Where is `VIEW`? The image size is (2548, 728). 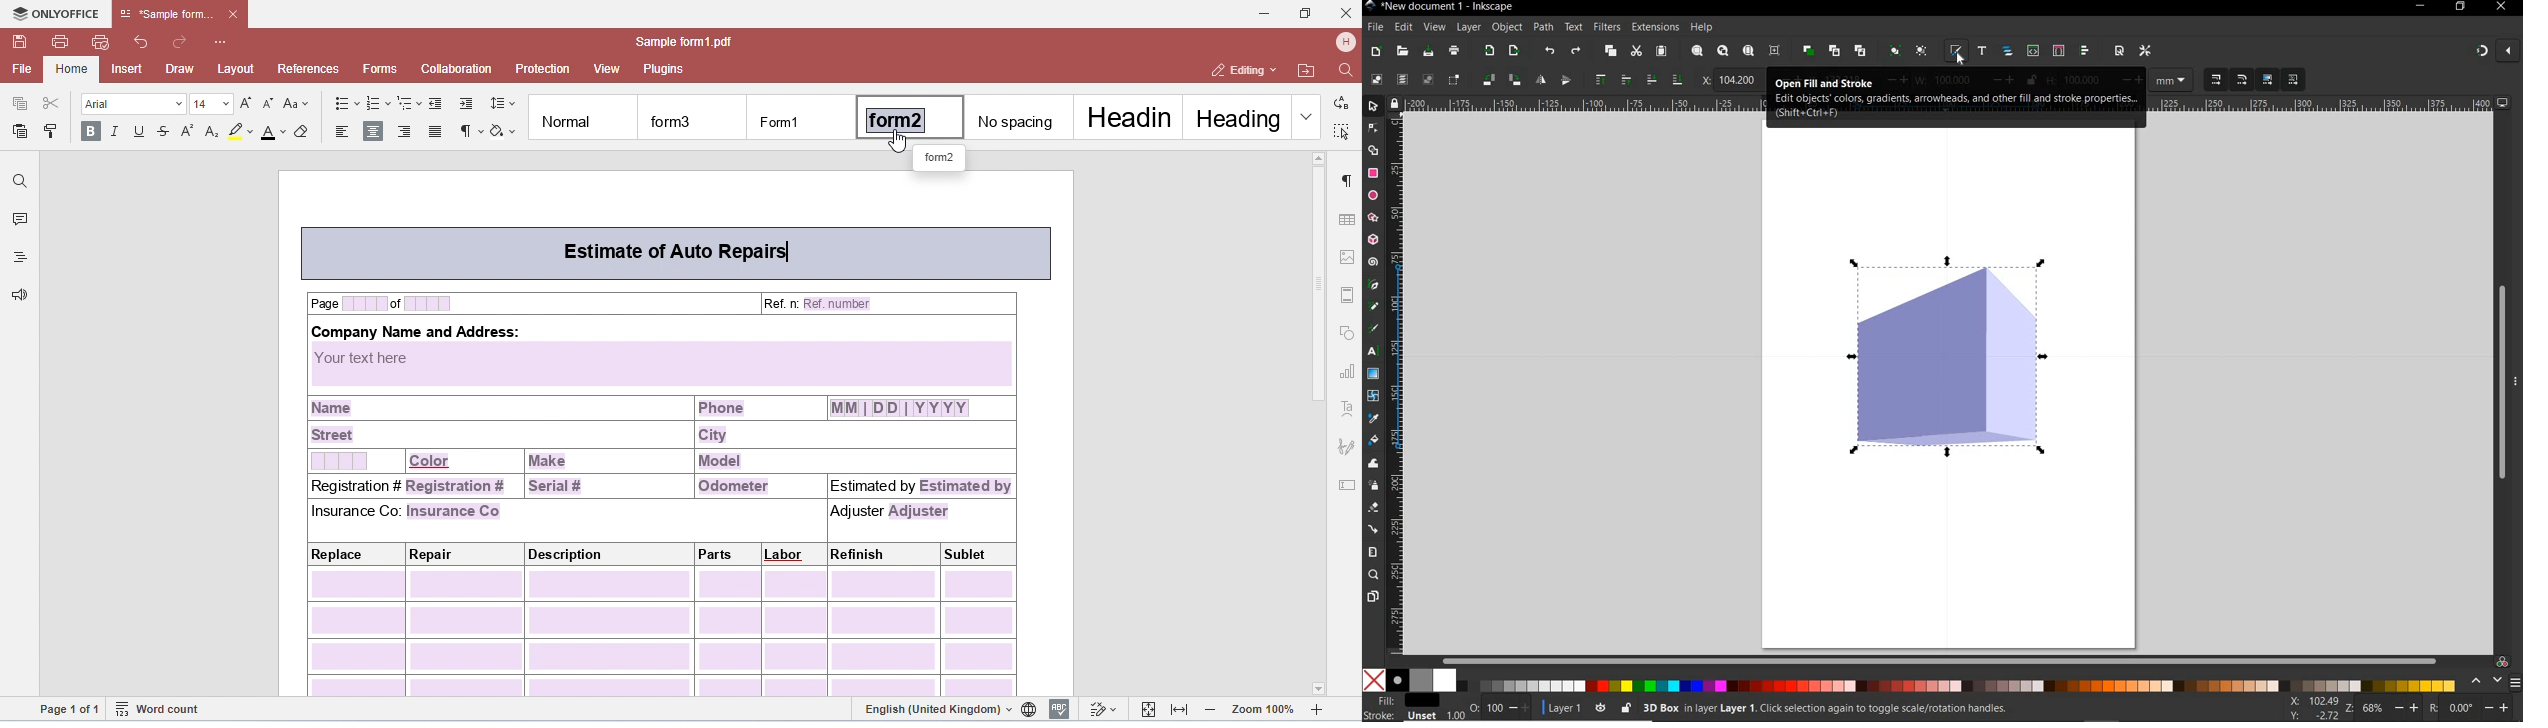 VIEW is located at coordinates (1434, 28).